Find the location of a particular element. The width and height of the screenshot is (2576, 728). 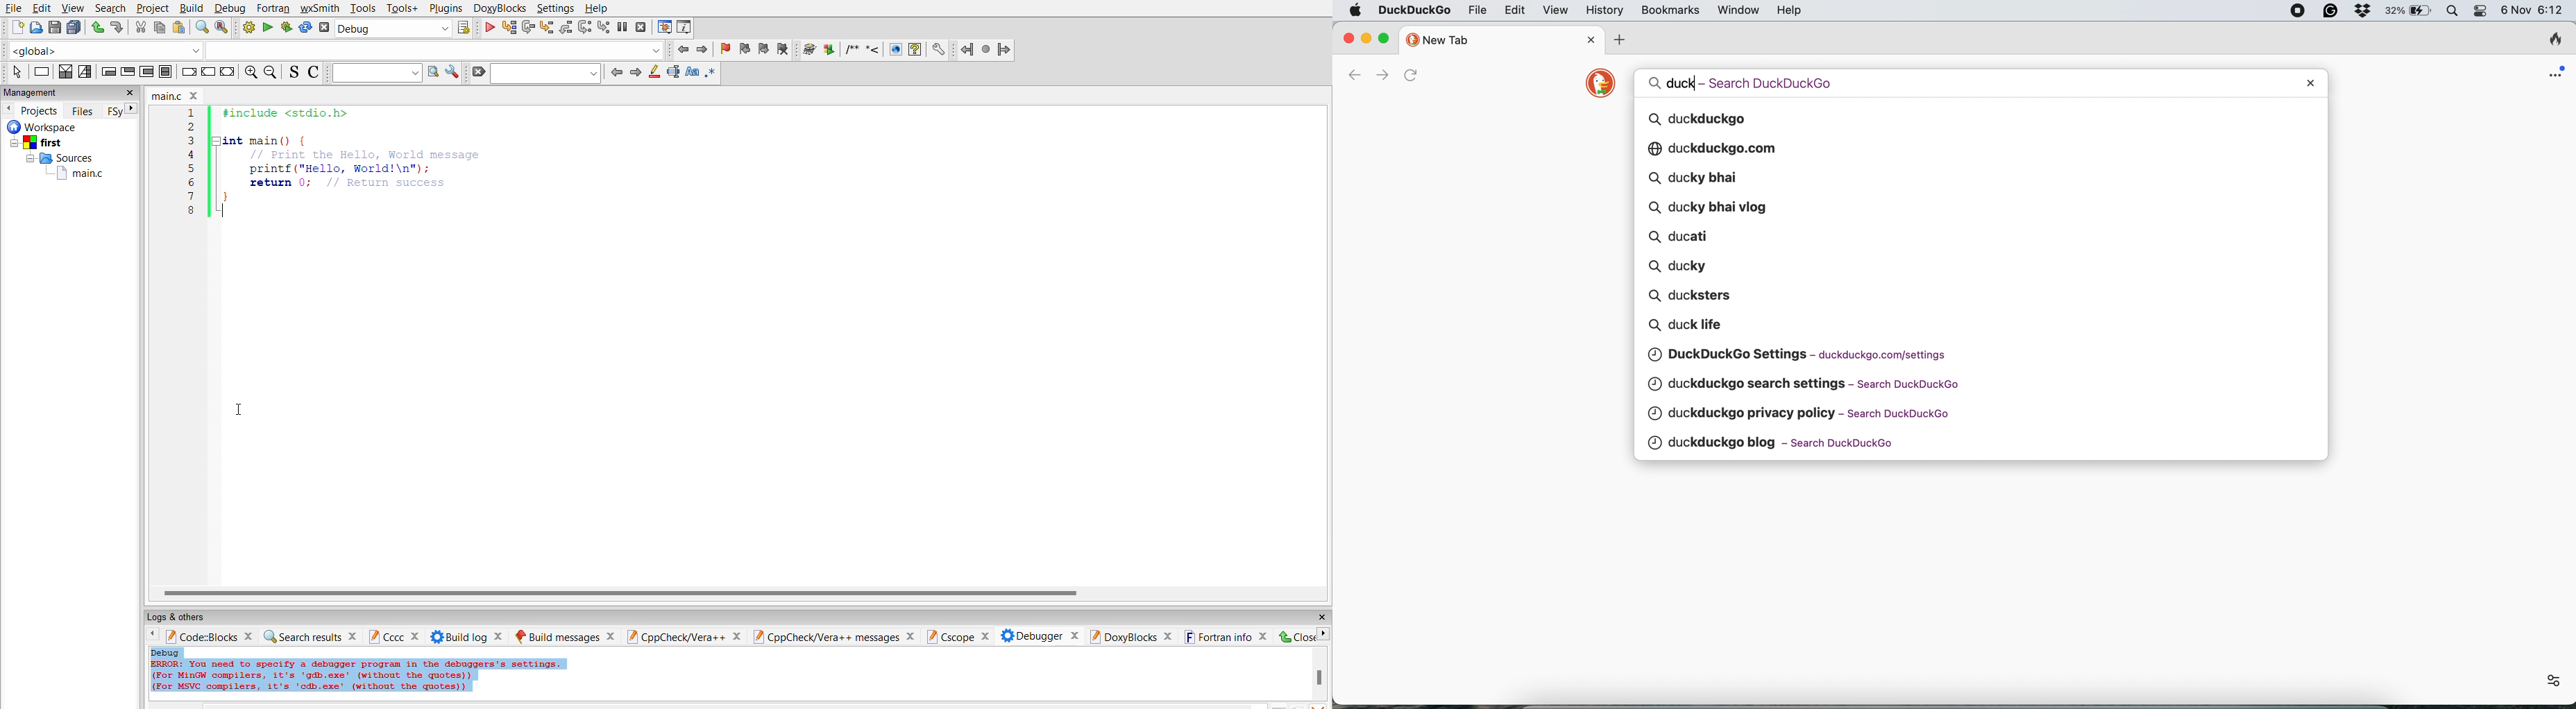

zoom out is located at coordinates (271, 72).